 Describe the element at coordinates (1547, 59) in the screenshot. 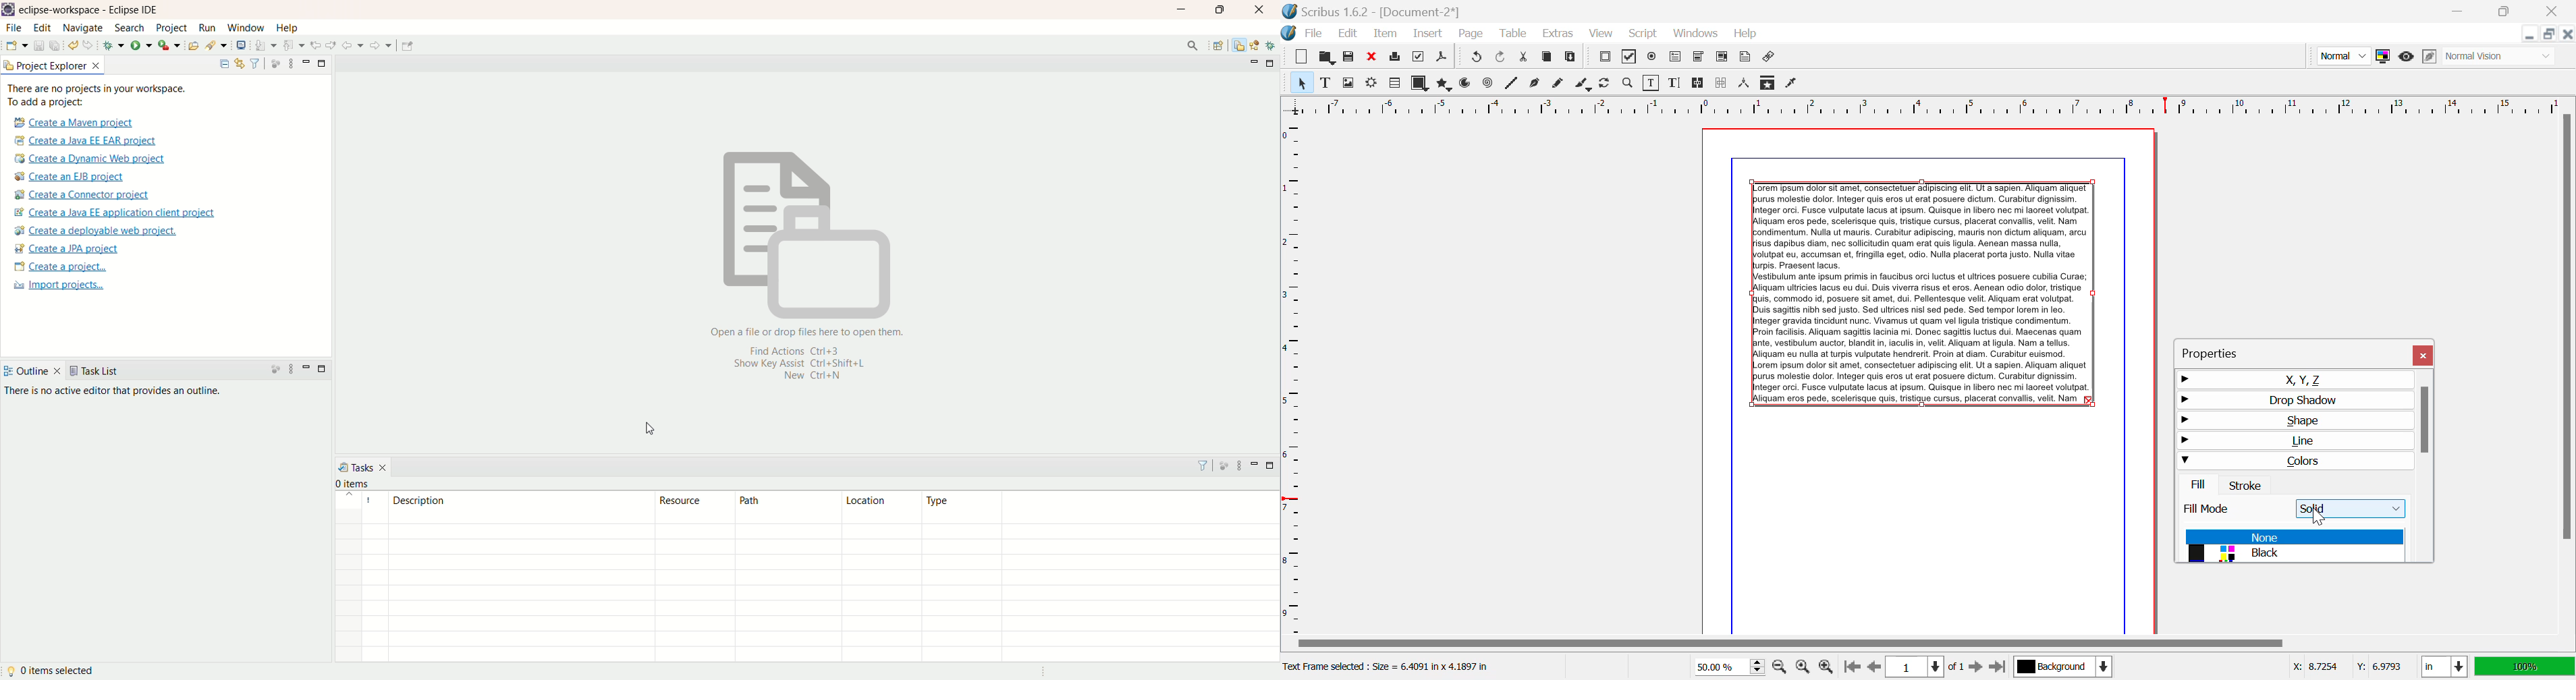

I see `Copy` at that location.